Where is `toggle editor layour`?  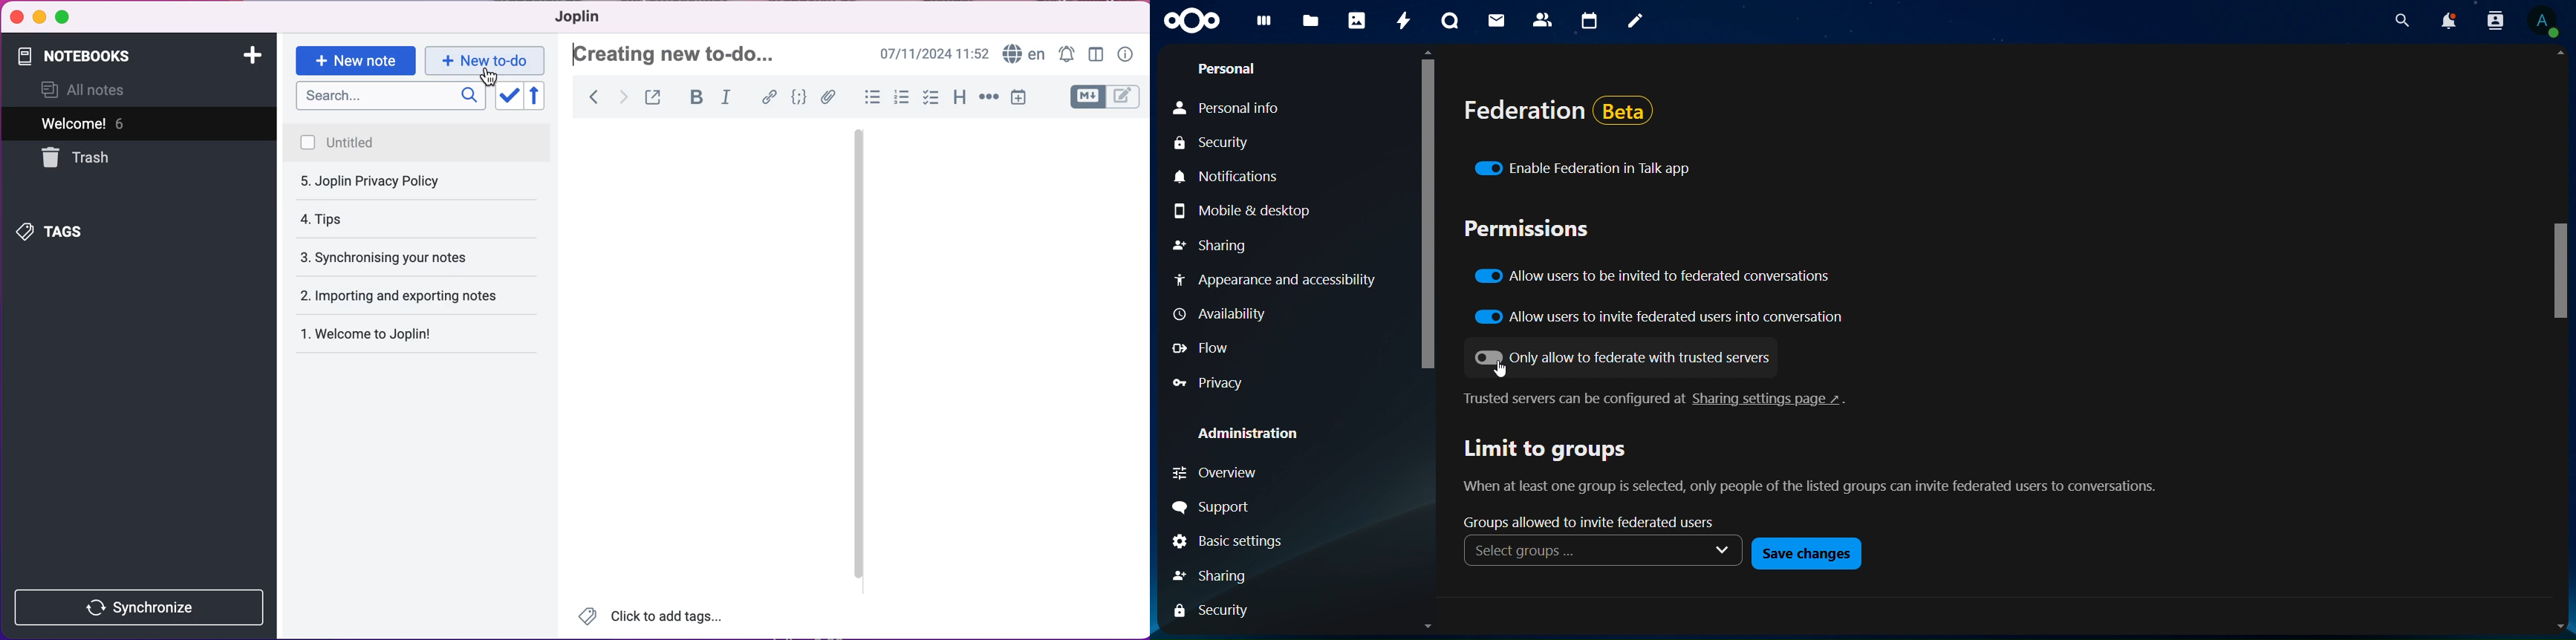 toggle editor layour is located at coordinates (1095, 52).